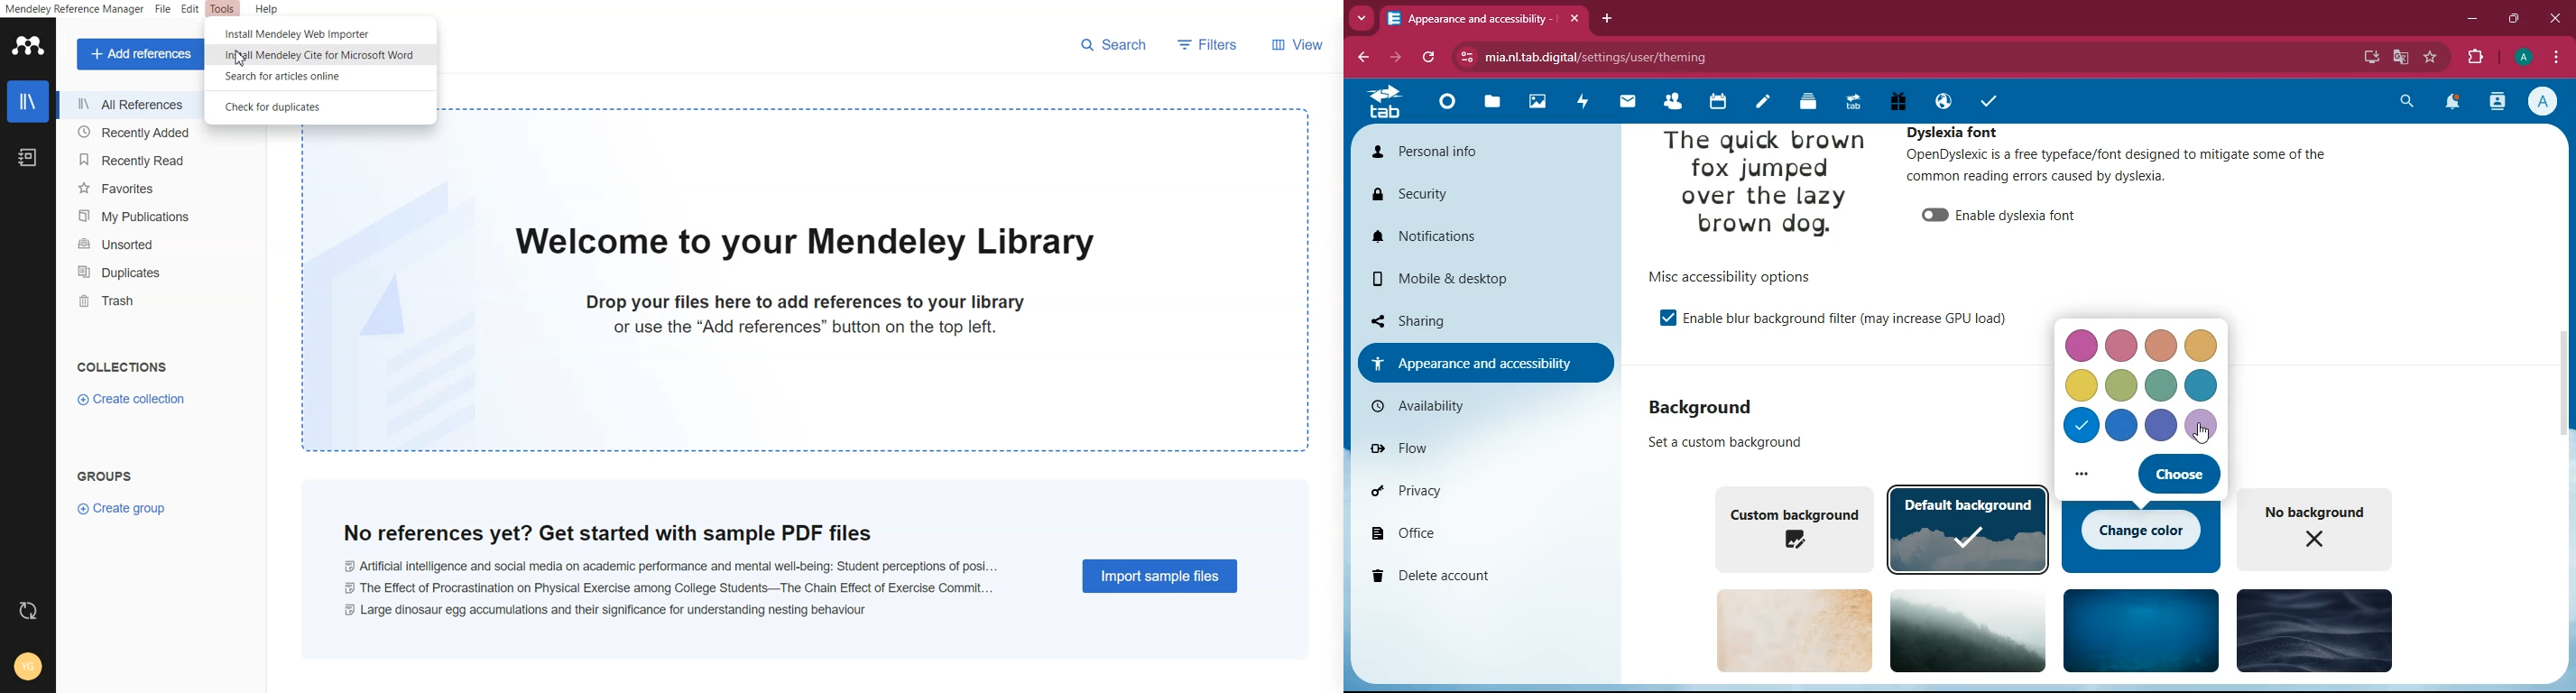 This screenshot has width=2576, height=700. What do you see at coordinates (1445, 194) in the screenshot?
I see `security` at bounding box center [1445, 194].